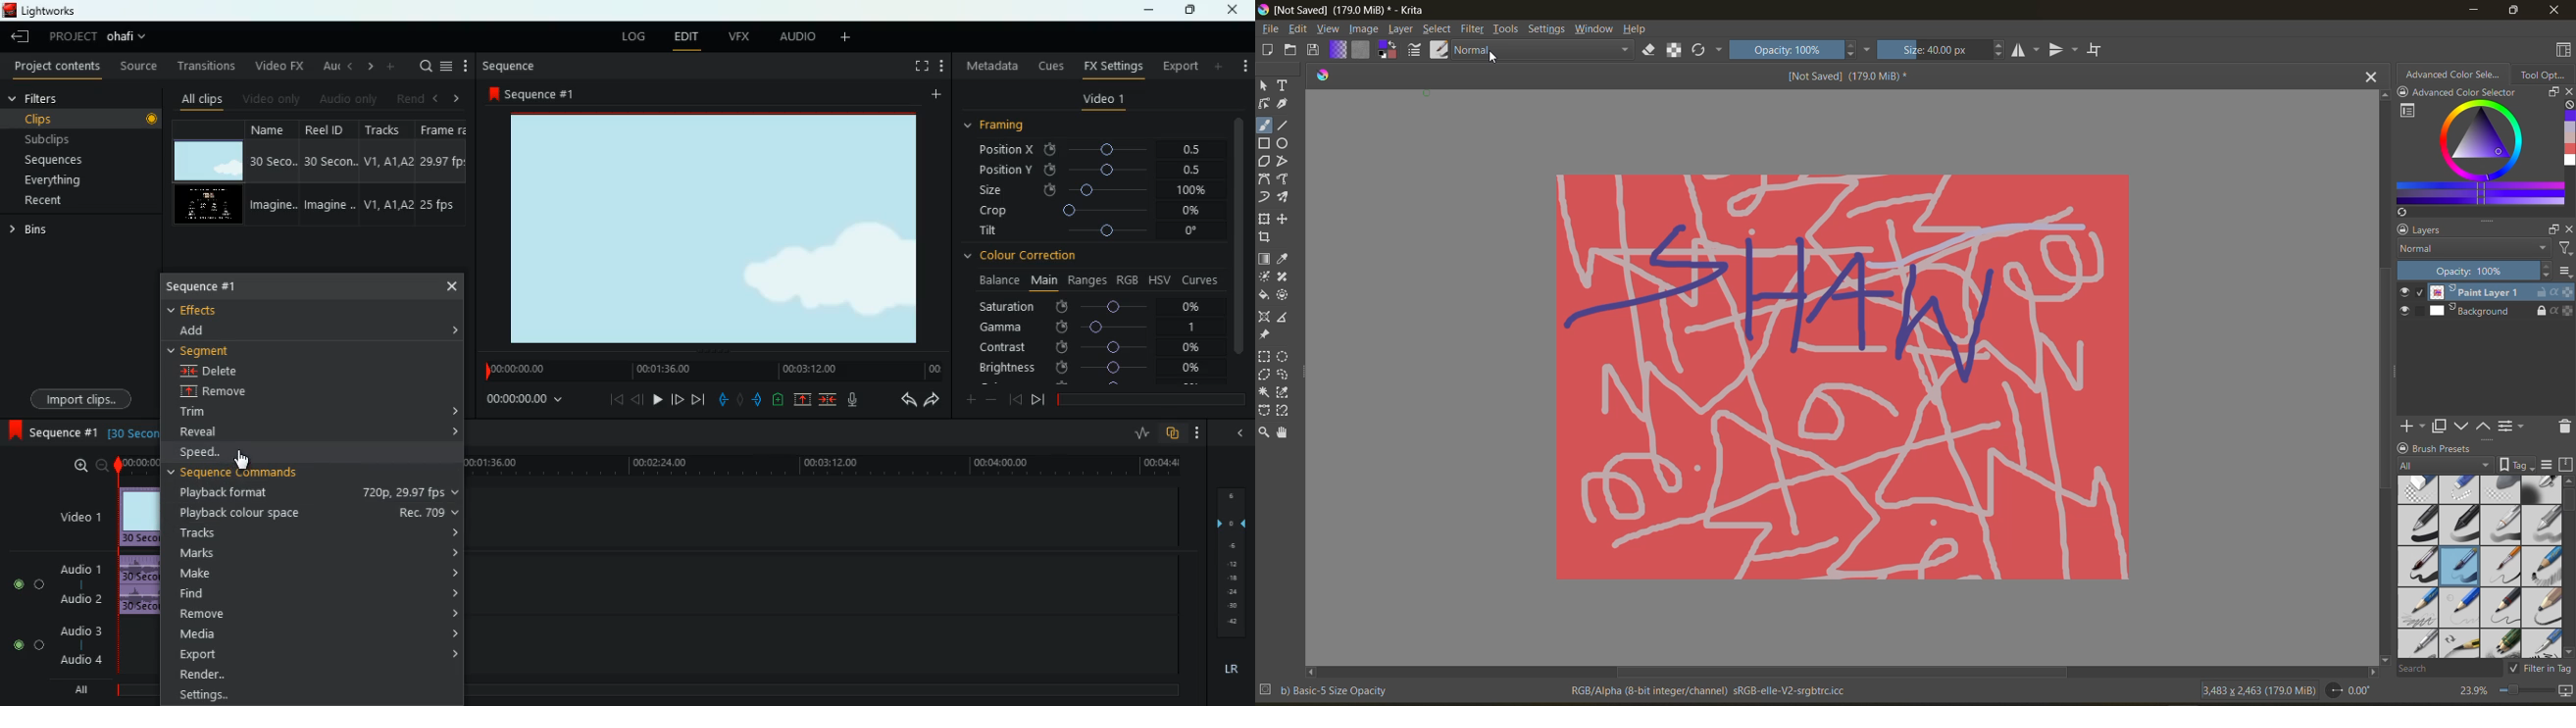 This screenshot has width=2576, height=728. What do you see at coordinates (382, 174) in the screenshot?
I see `tracks` at bounding box center [382, 174].